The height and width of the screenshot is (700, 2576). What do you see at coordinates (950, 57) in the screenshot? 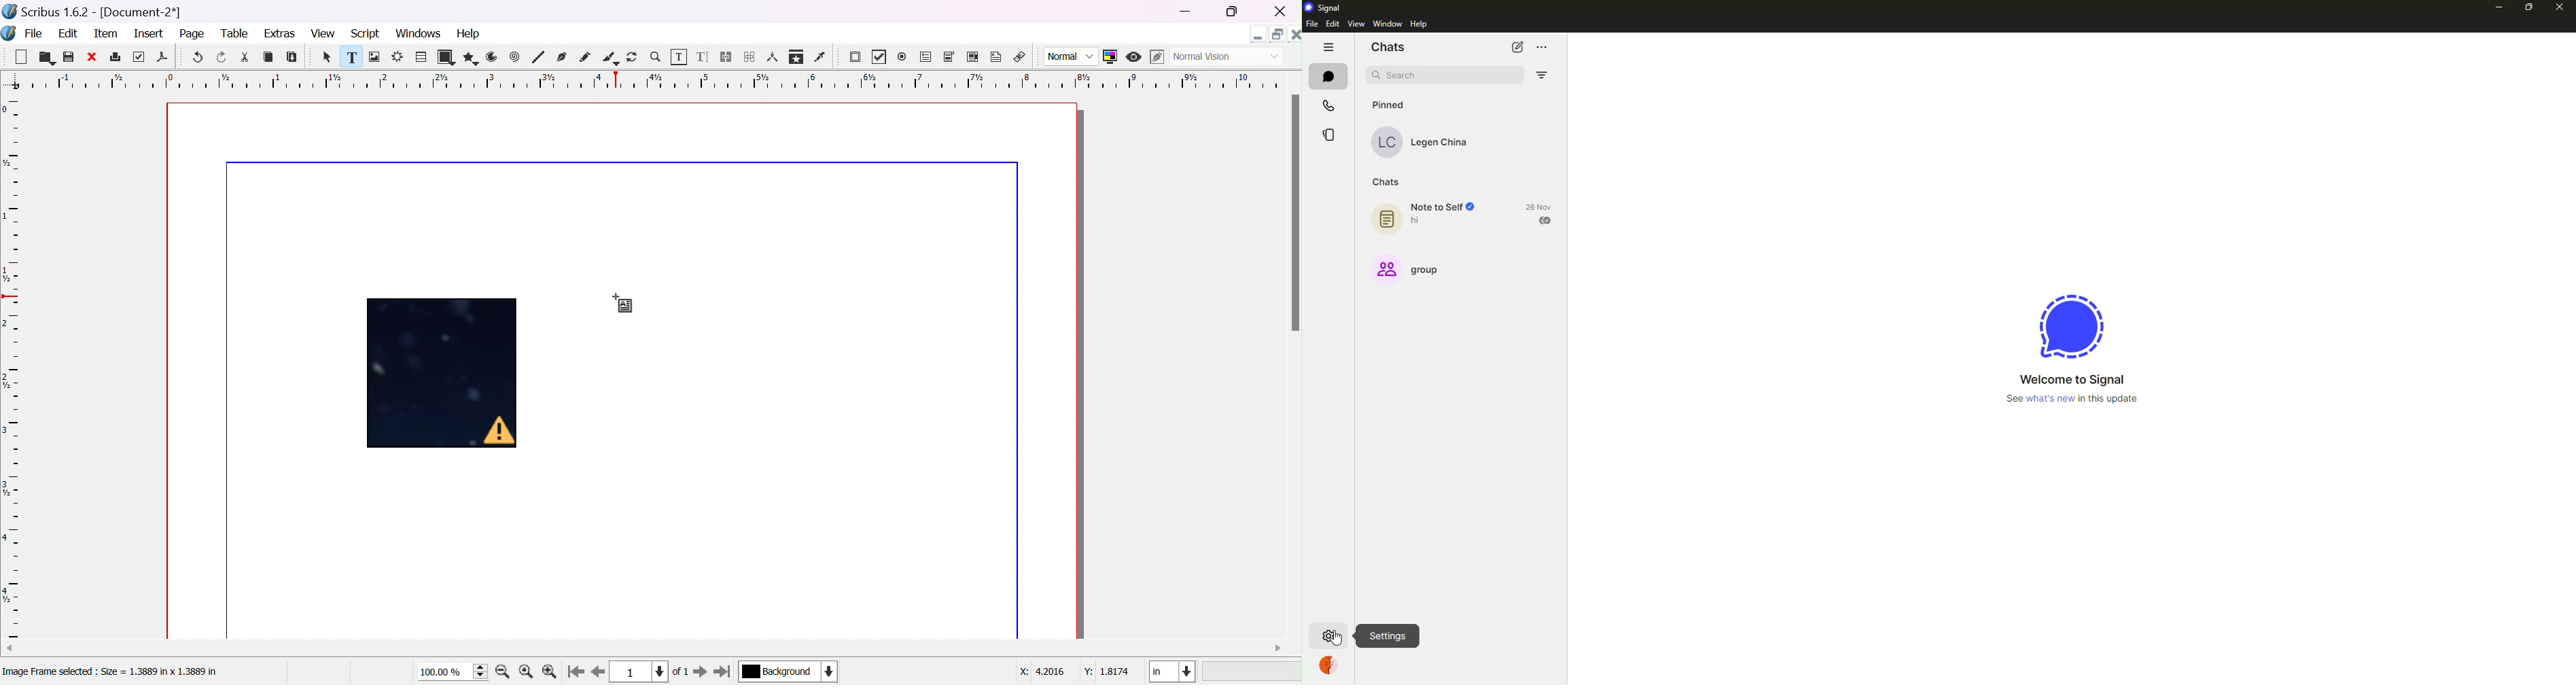
I see `PDF combo box` at bounding box center [950, 57].